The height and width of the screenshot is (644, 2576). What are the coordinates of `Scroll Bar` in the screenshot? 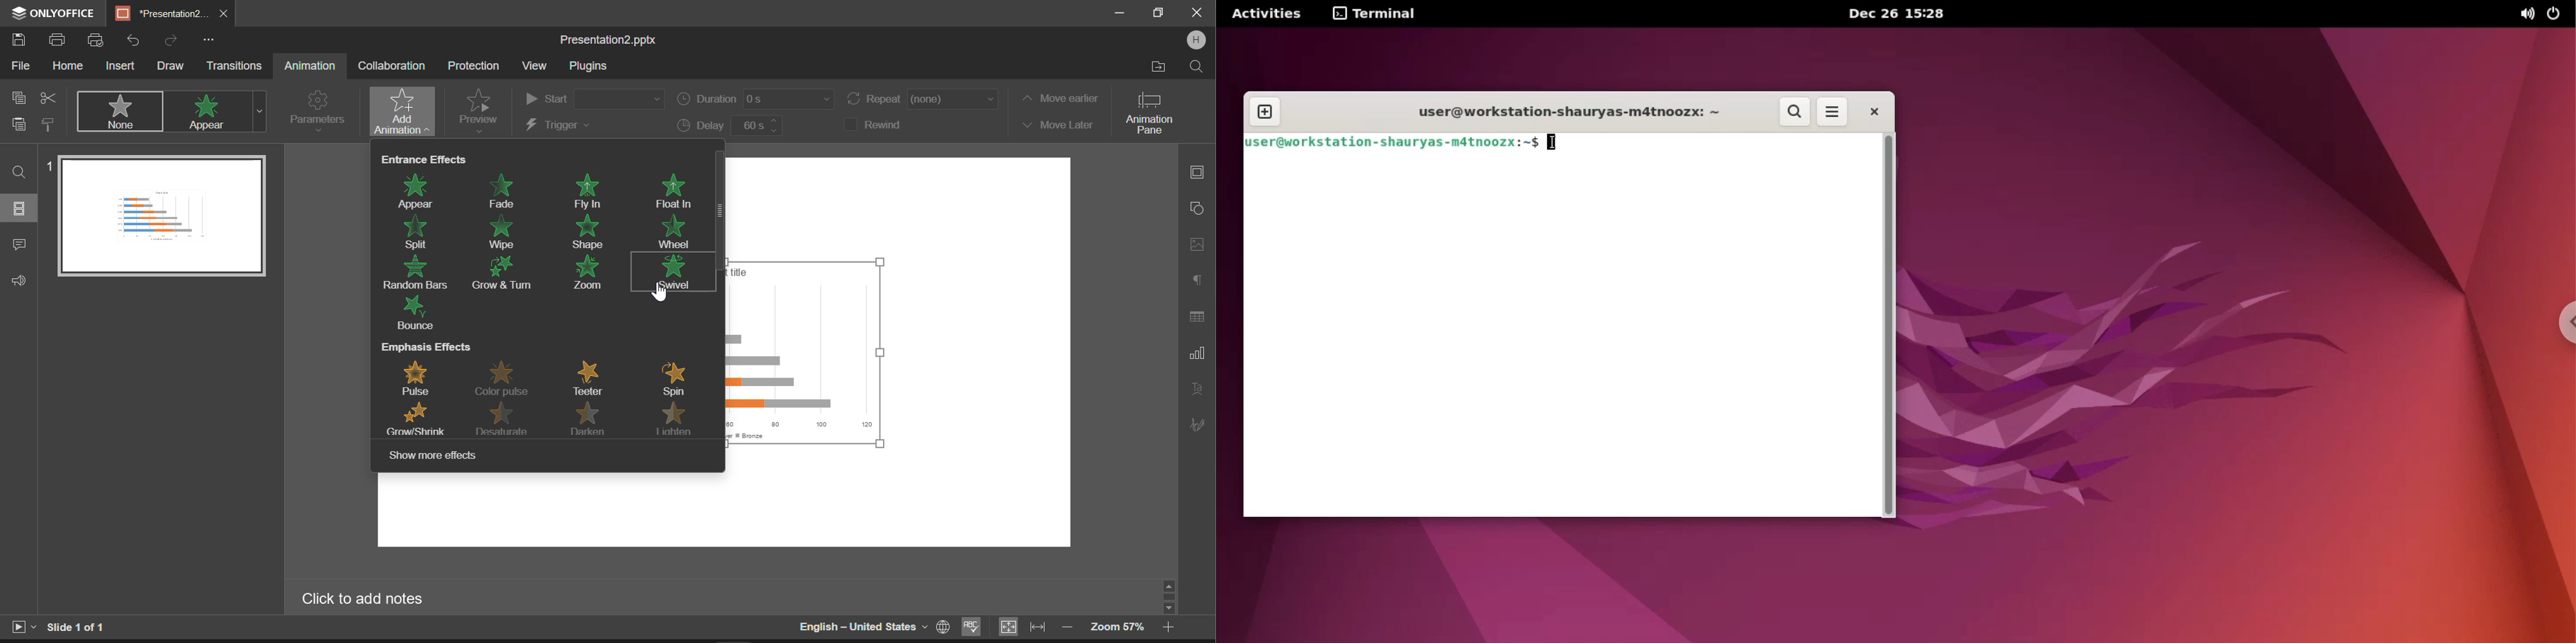 It's located at (1170, 596).